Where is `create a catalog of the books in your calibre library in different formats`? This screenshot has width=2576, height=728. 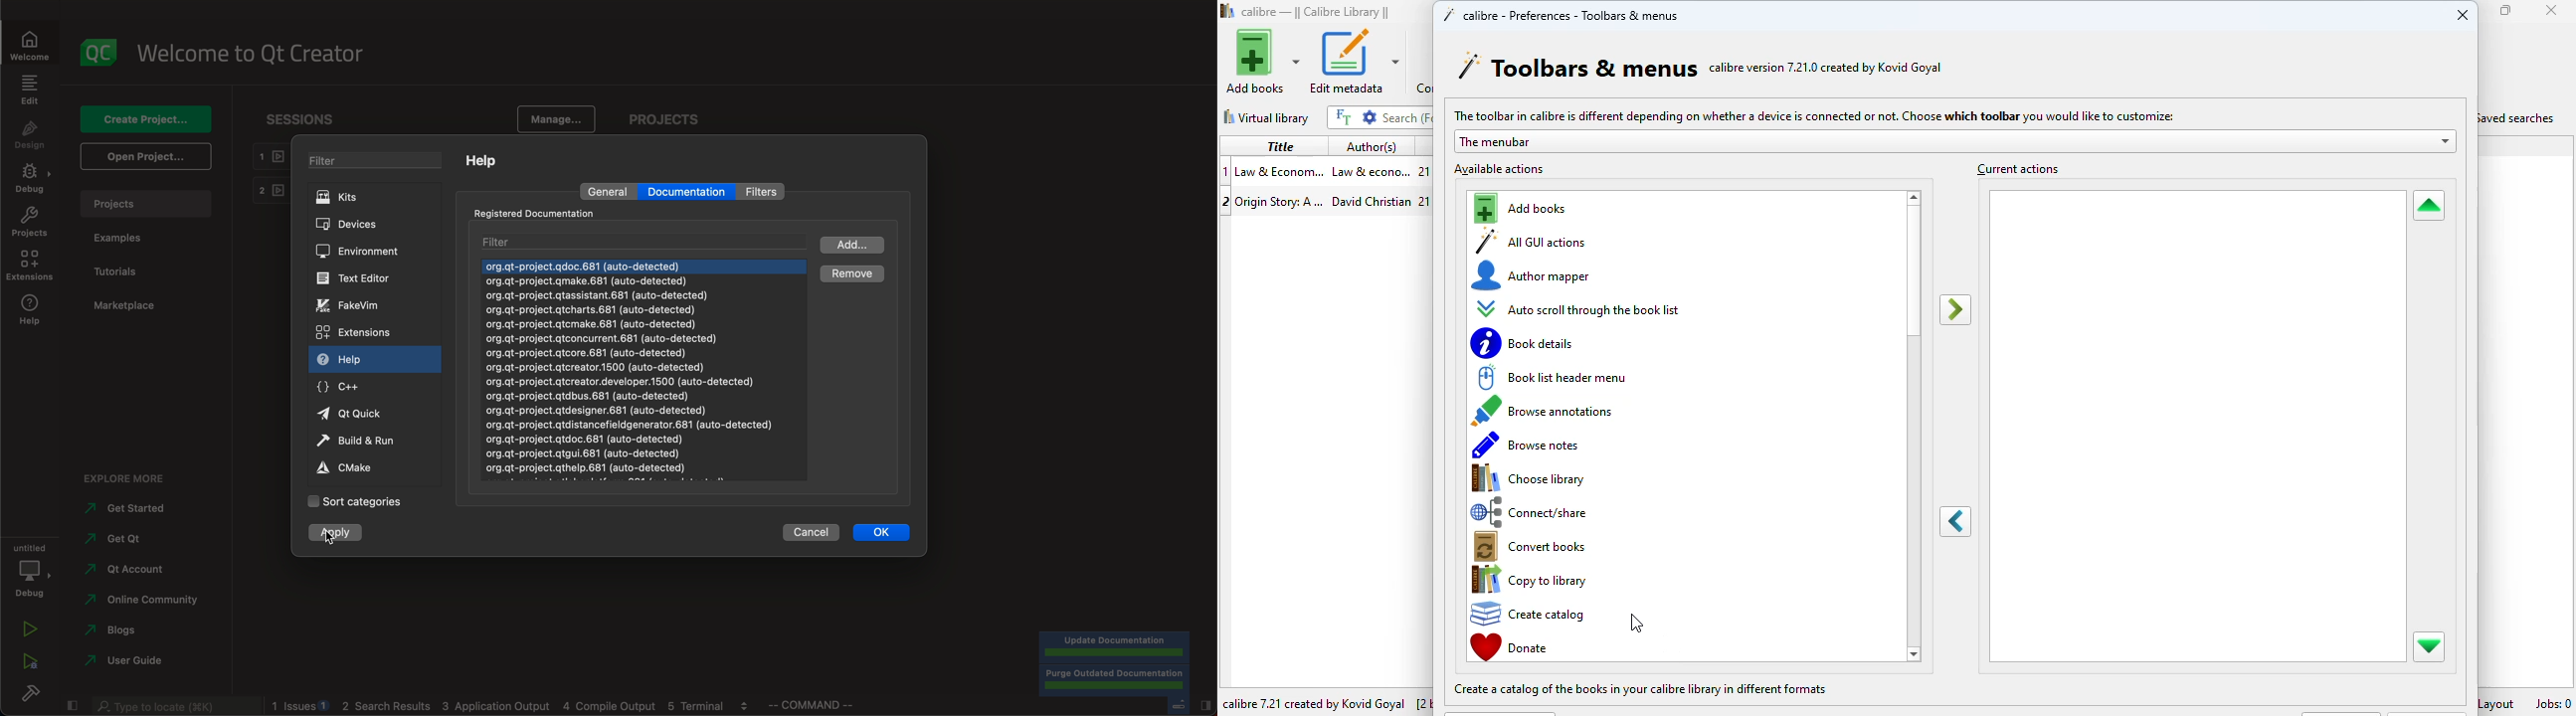 create a catalog of the books in your calibre library in different formats is located at coordinates (1642, 689).